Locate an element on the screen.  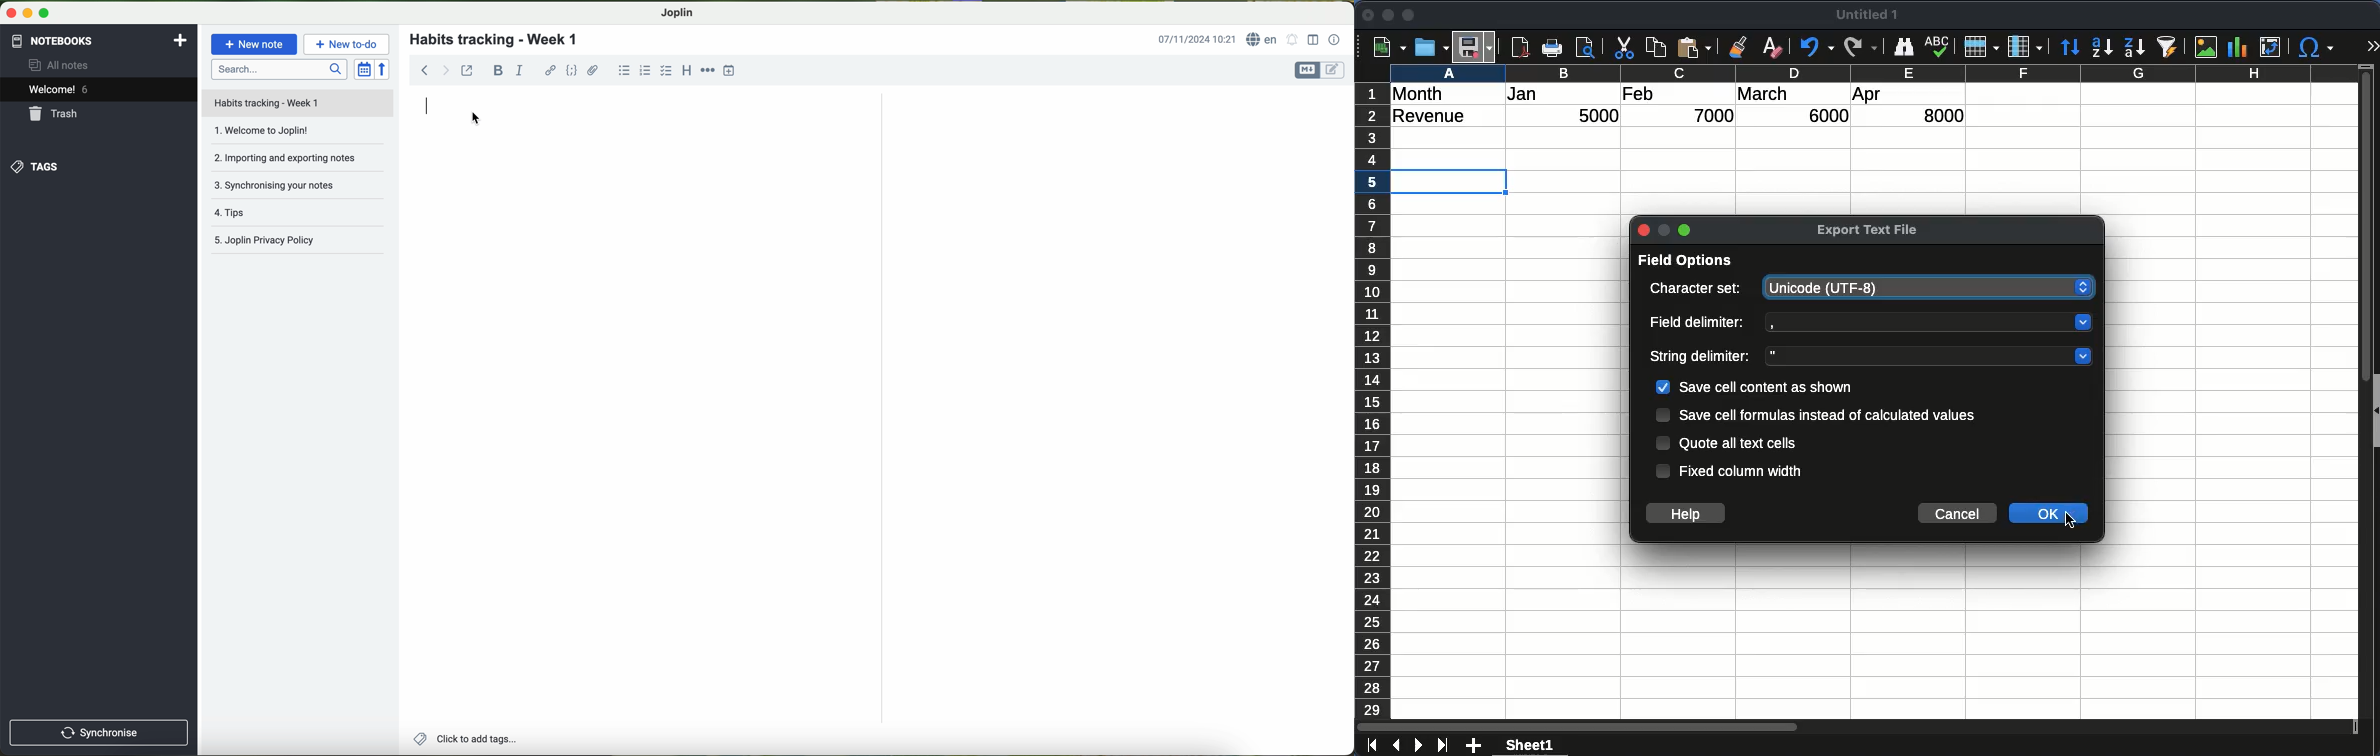
search bar is located at coordinates (278, 69).